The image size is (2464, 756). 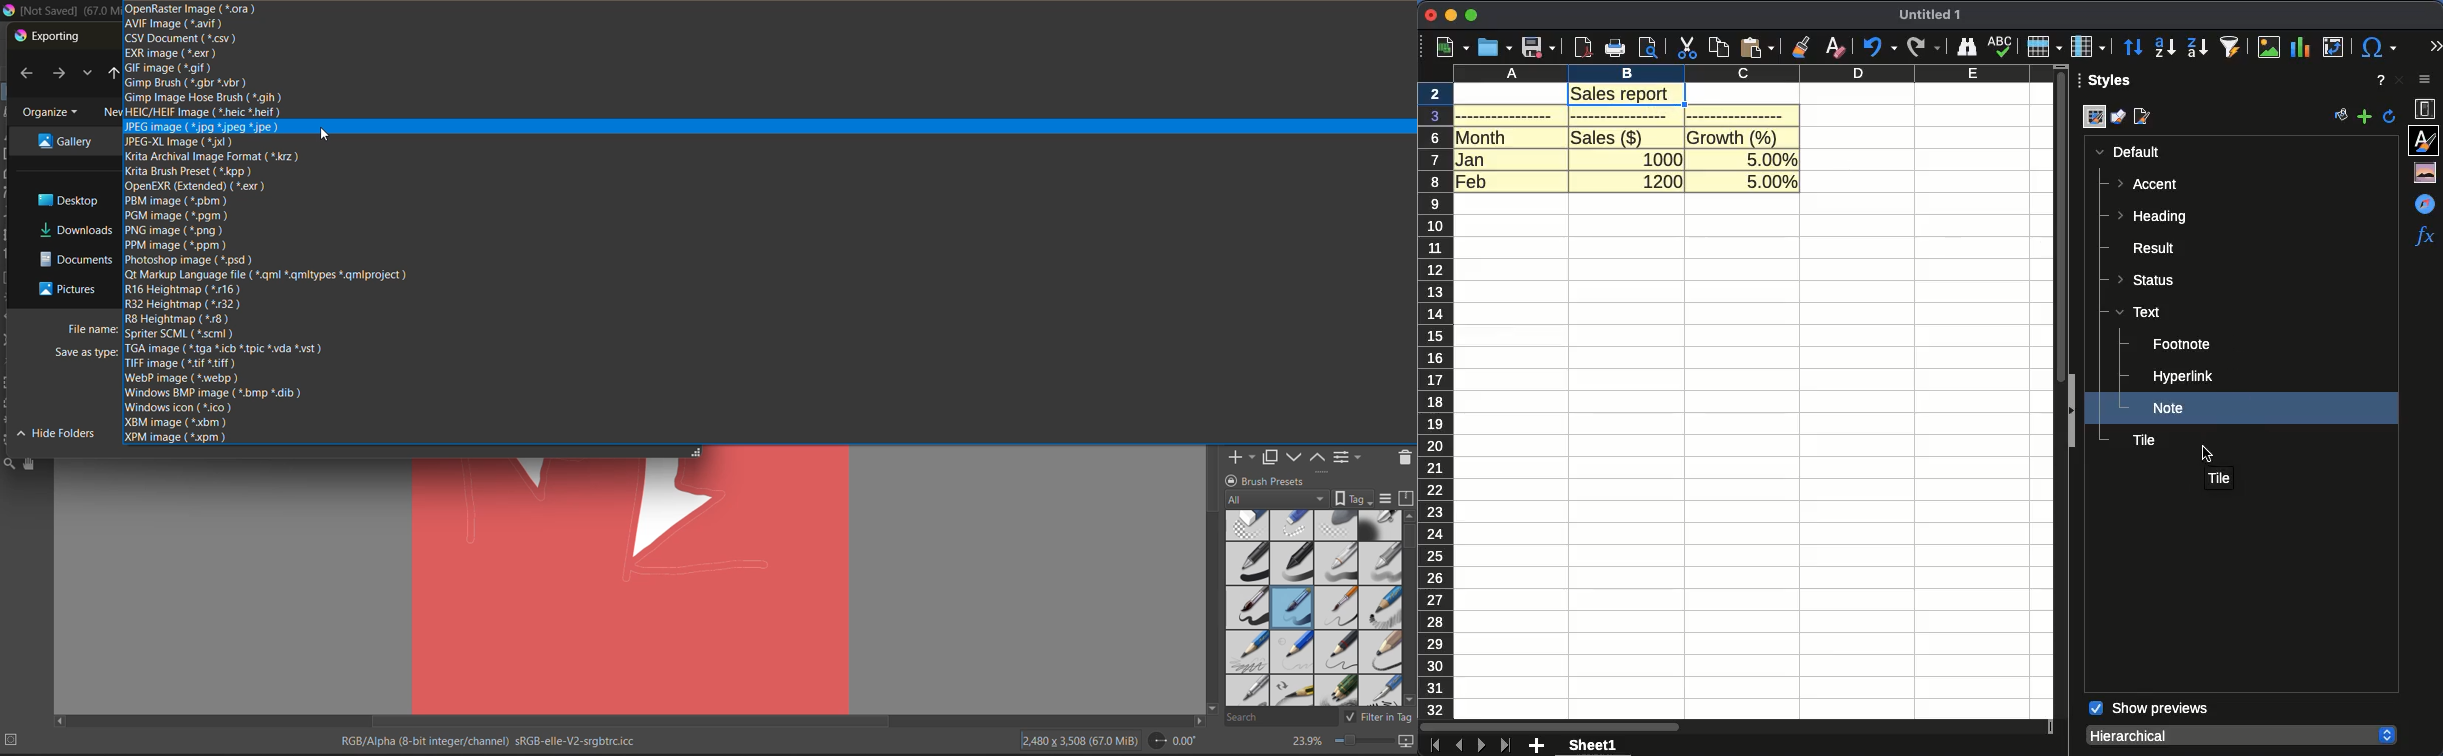 I want to click on xpm, so click(x=284, y=438).